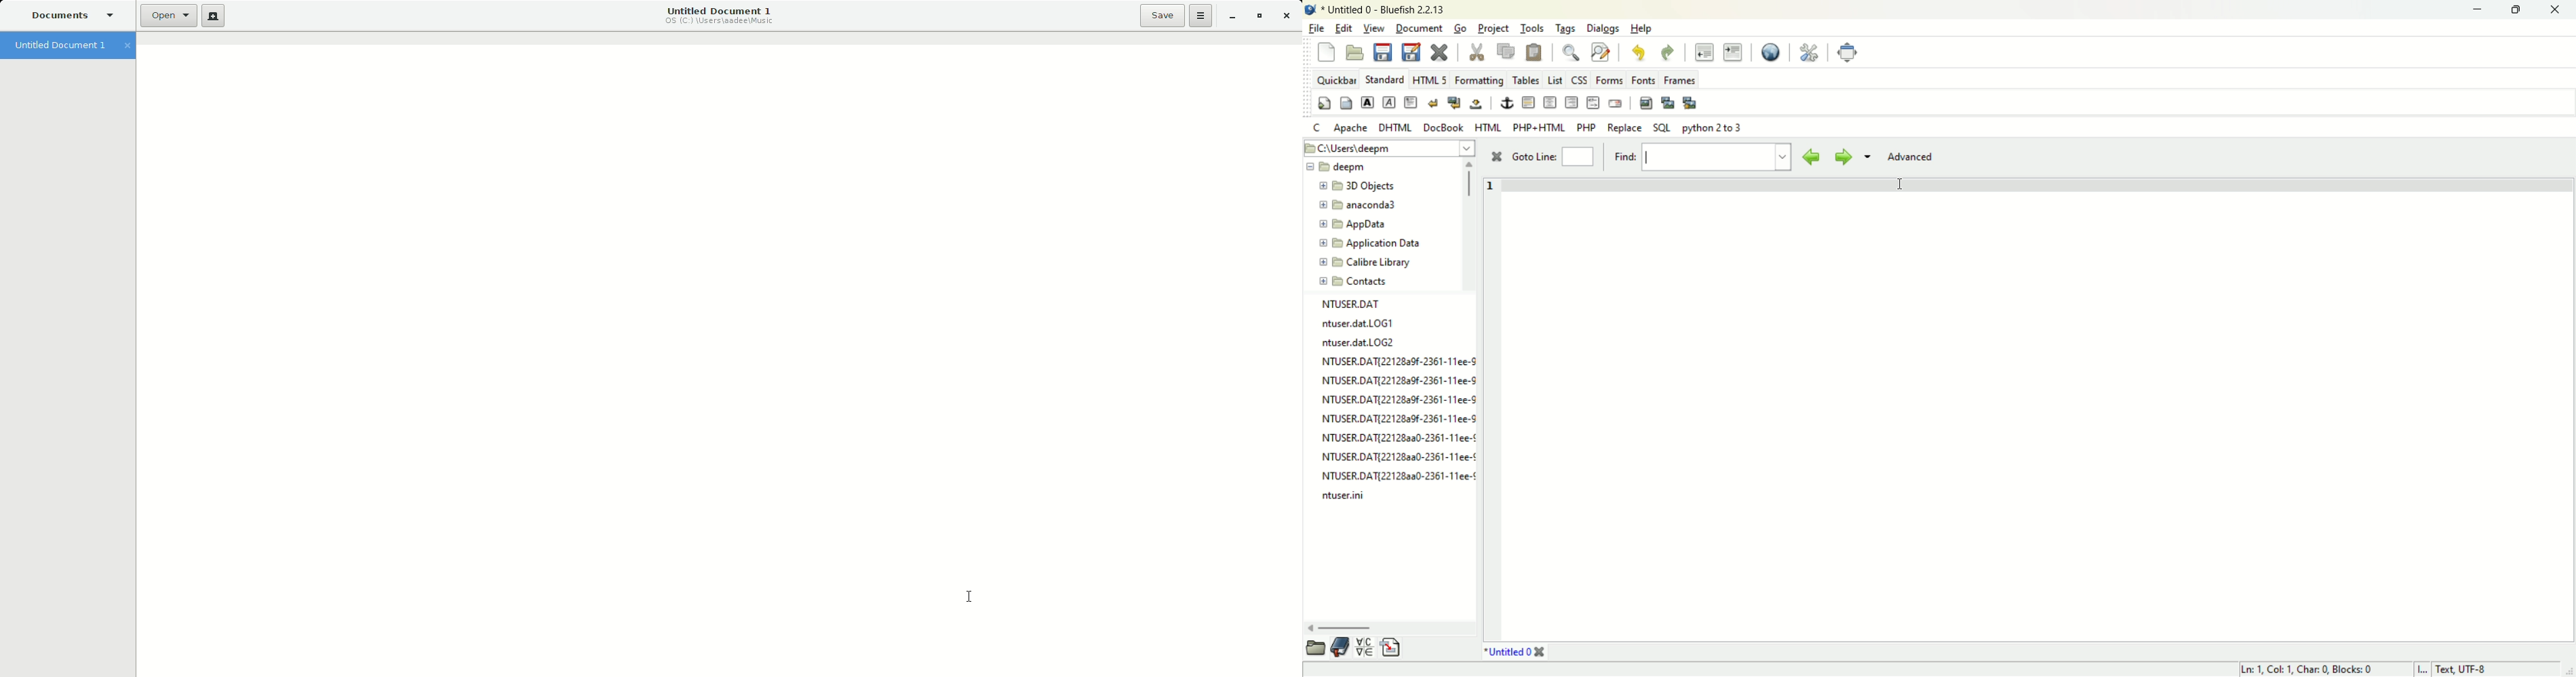 This screenshot has width=2576, height=700. Describe the element at coordinates (1391, 649) in the screenshot. I see `snippet` at that location.